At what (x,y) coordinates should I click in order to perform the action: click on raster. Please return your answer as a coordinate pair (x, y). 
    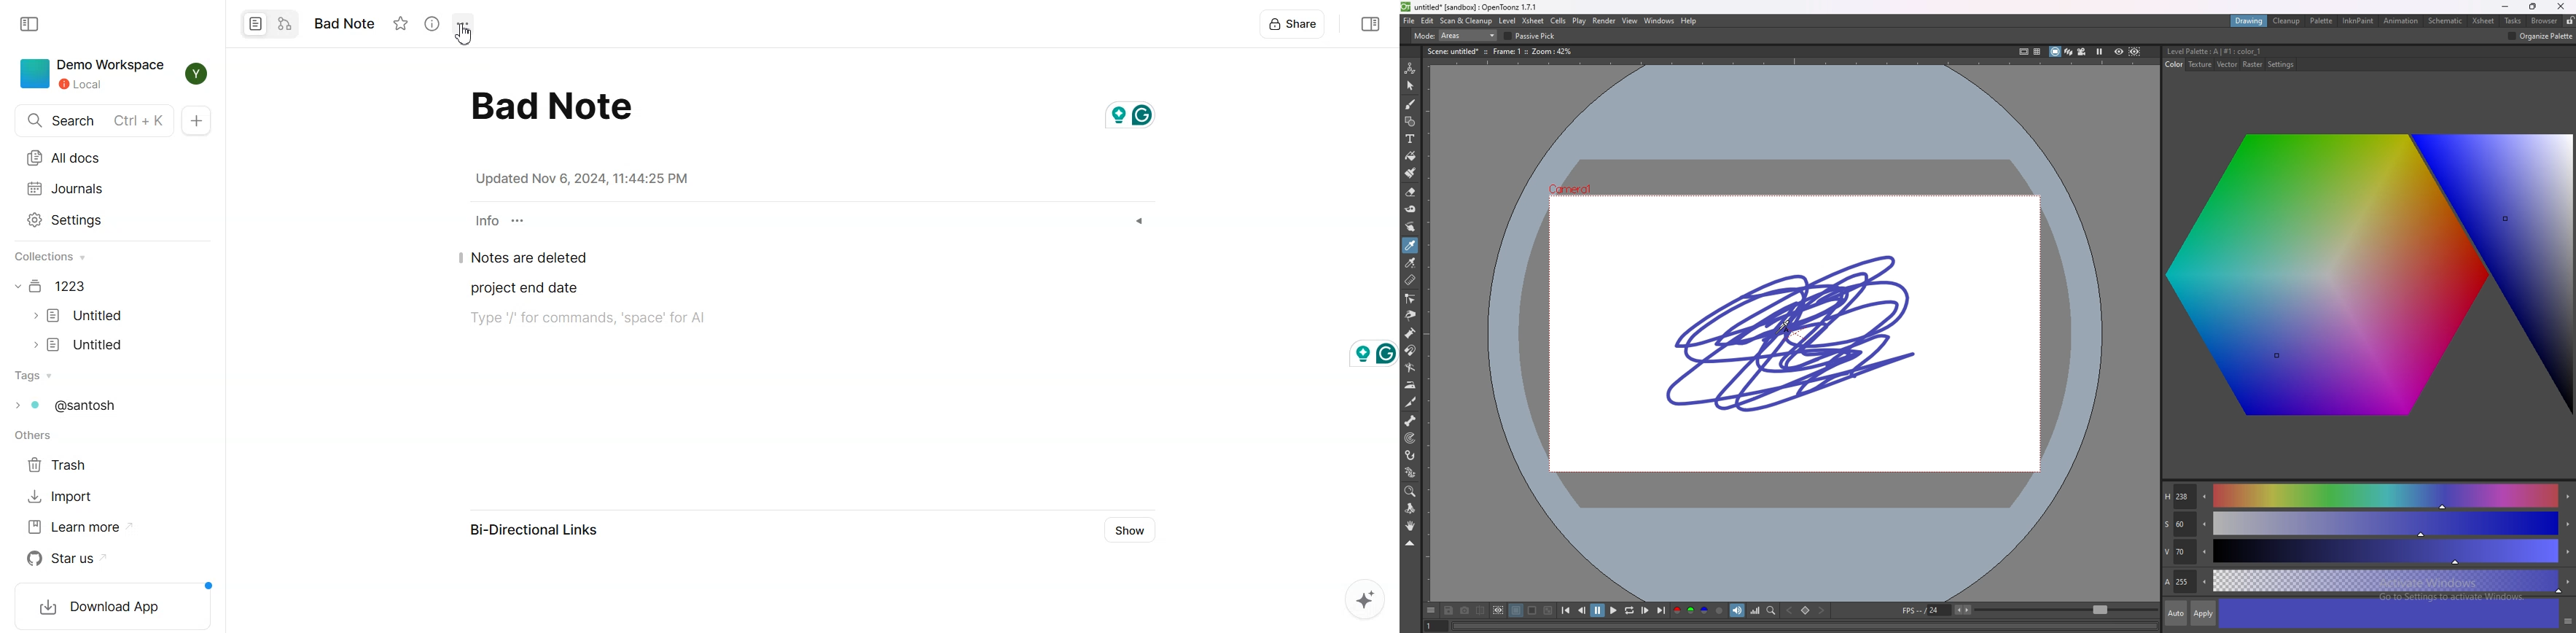
    Looking at the image, I should click on (2254, 64).